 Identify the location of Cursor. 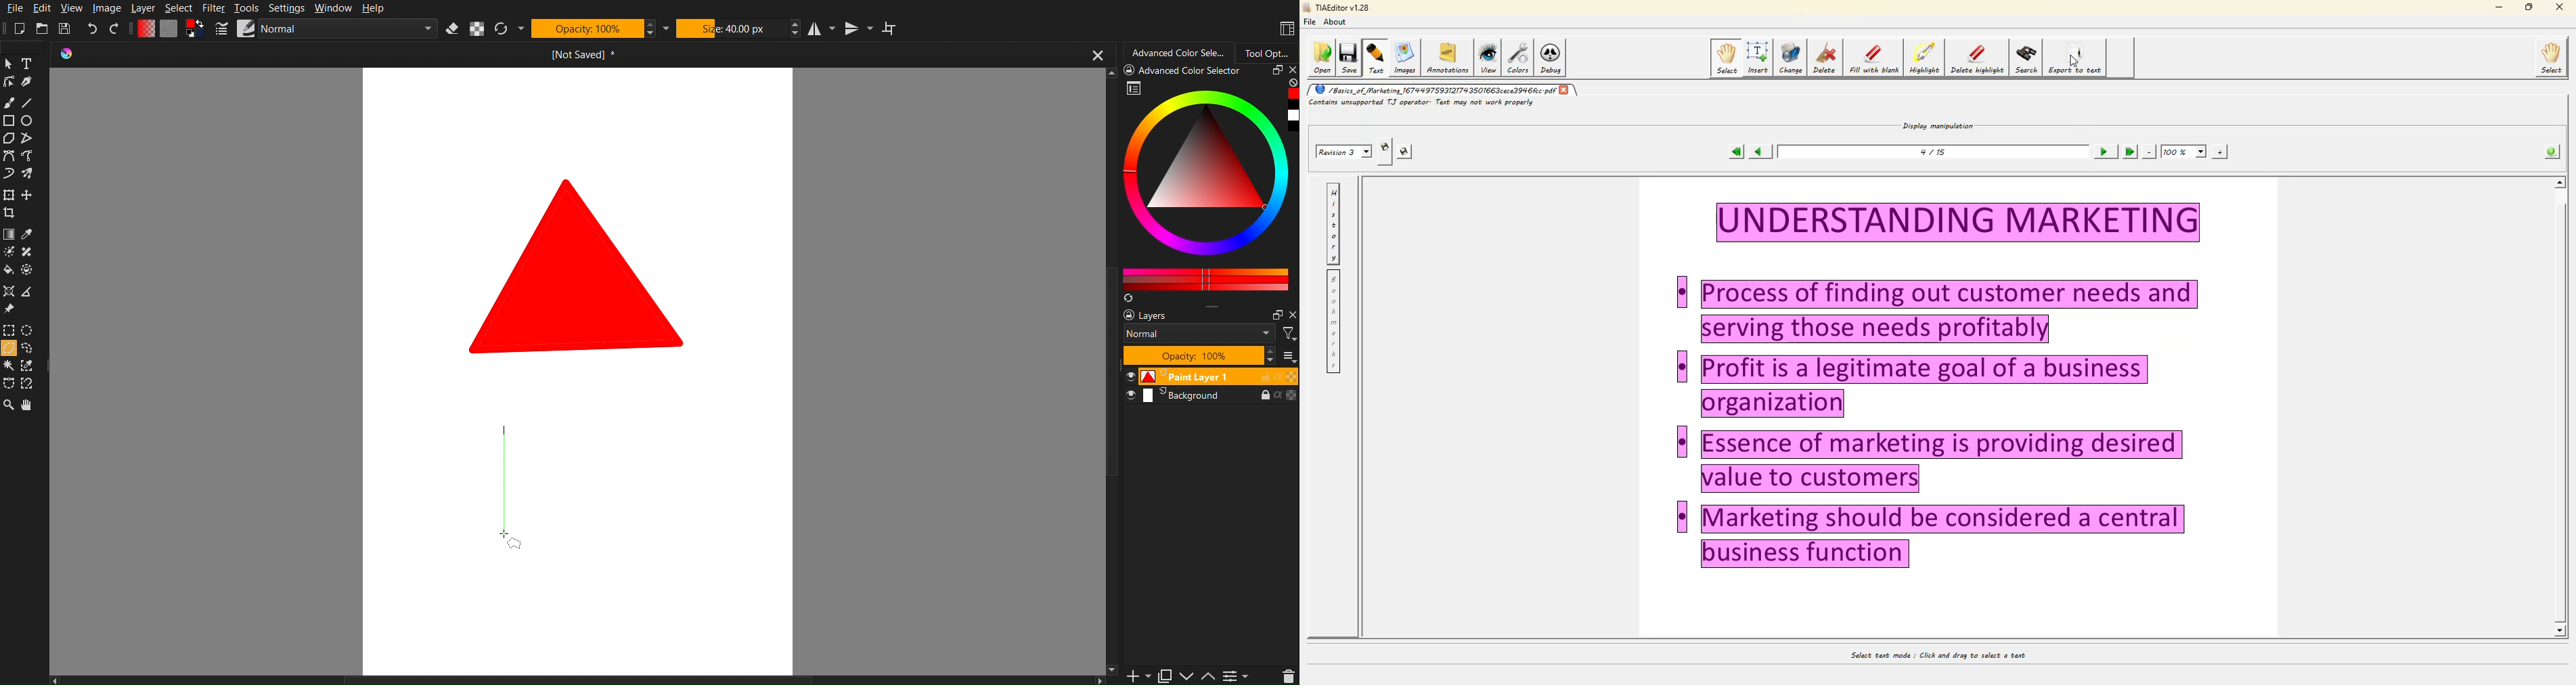
(8, 350).